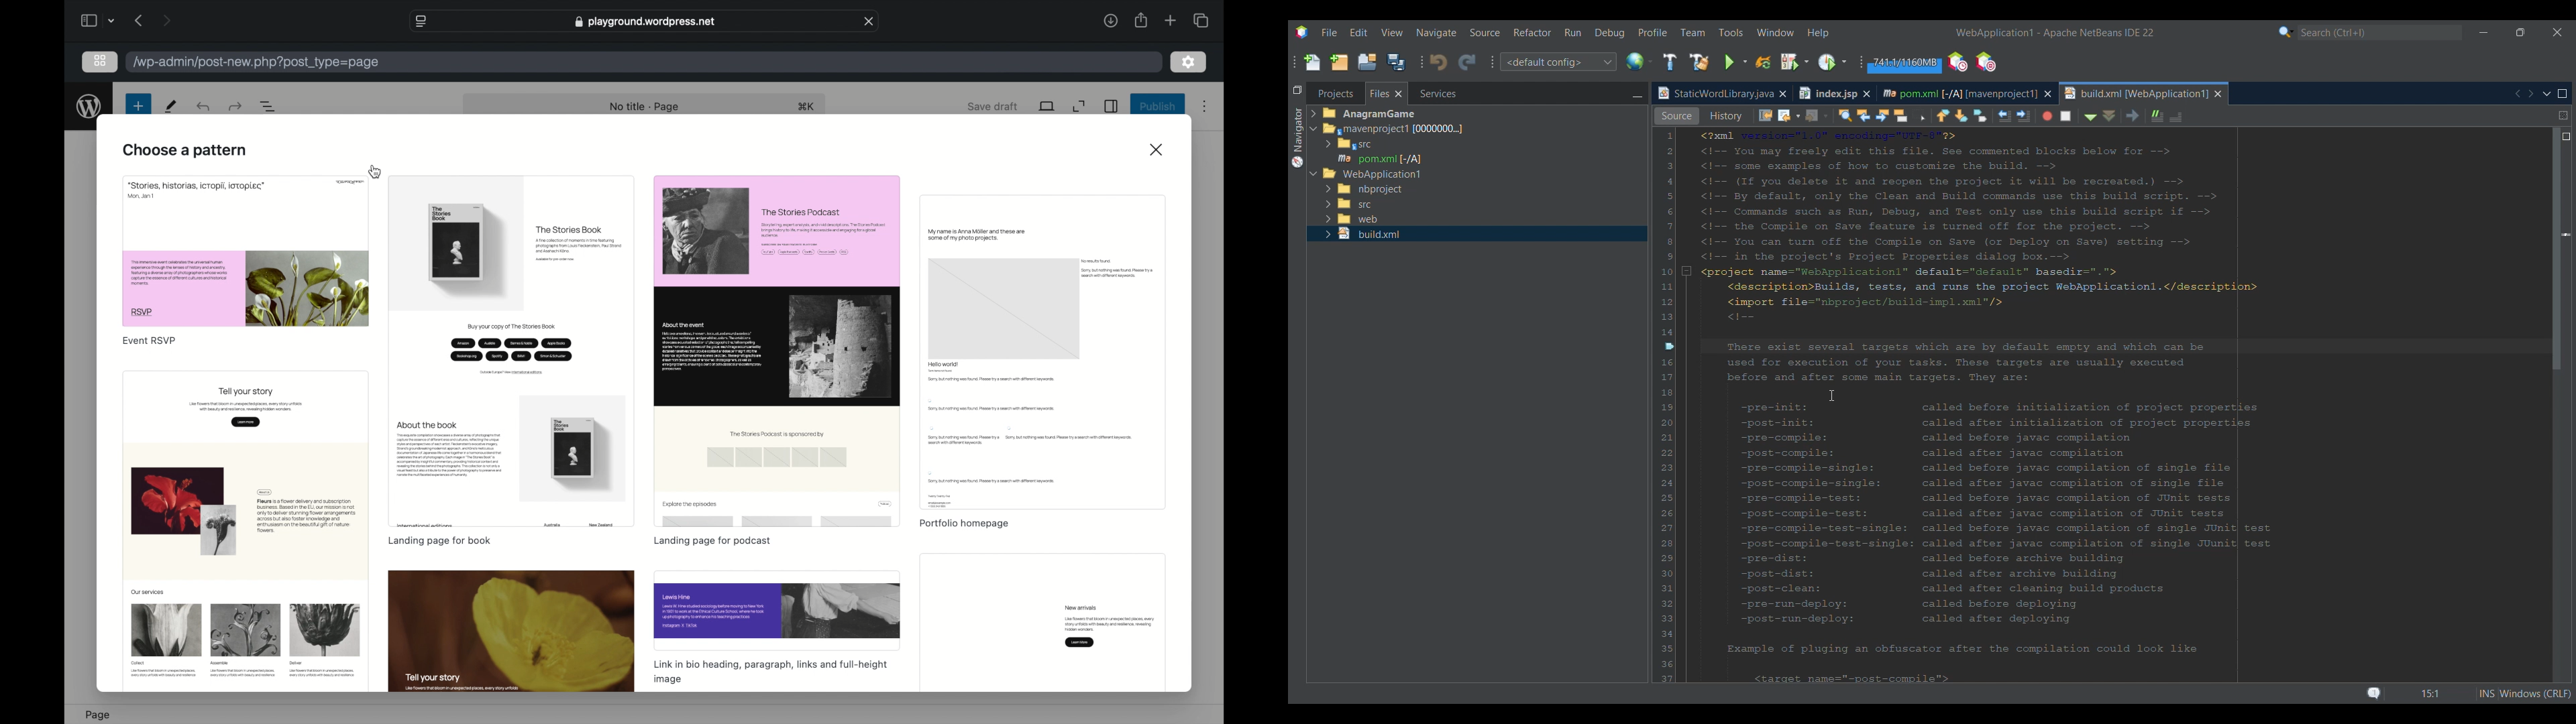  Describe the element at coordinates (1042, 621) in the screenshot. I see `preview` at that location.